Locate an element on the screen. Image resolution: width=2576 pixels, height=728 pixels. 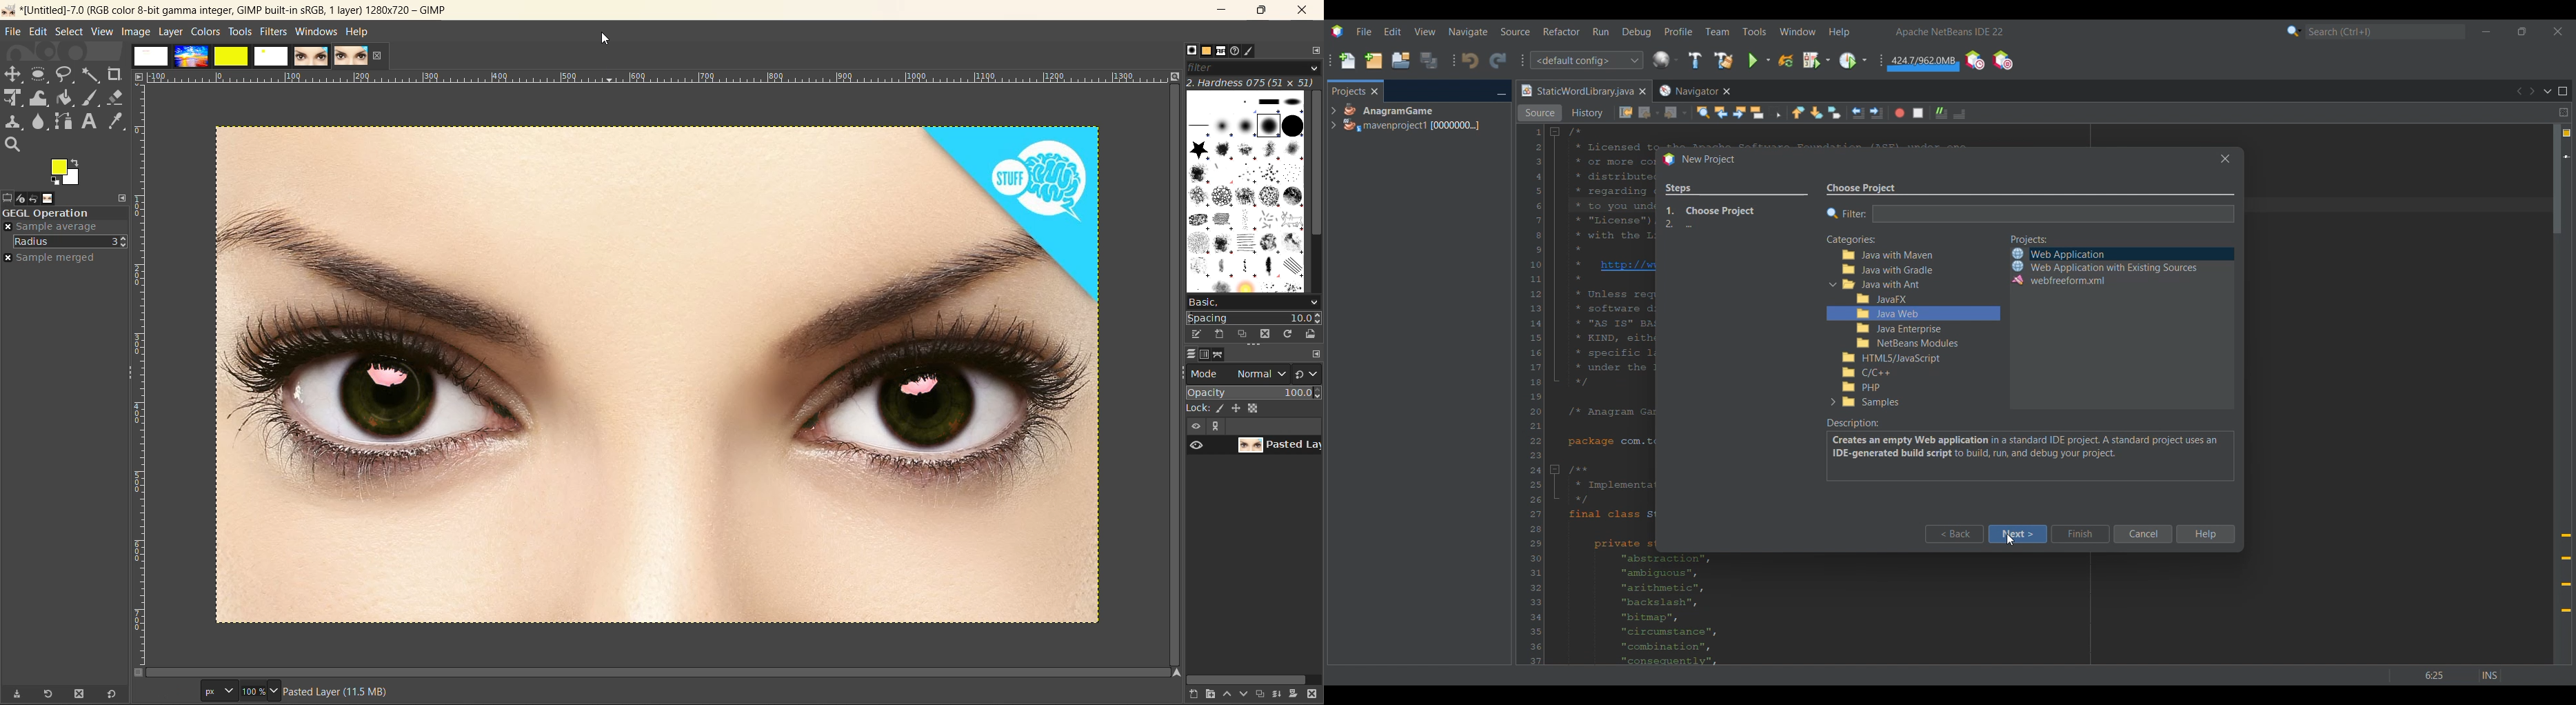
Current section is located at coordinates (1968, 188).